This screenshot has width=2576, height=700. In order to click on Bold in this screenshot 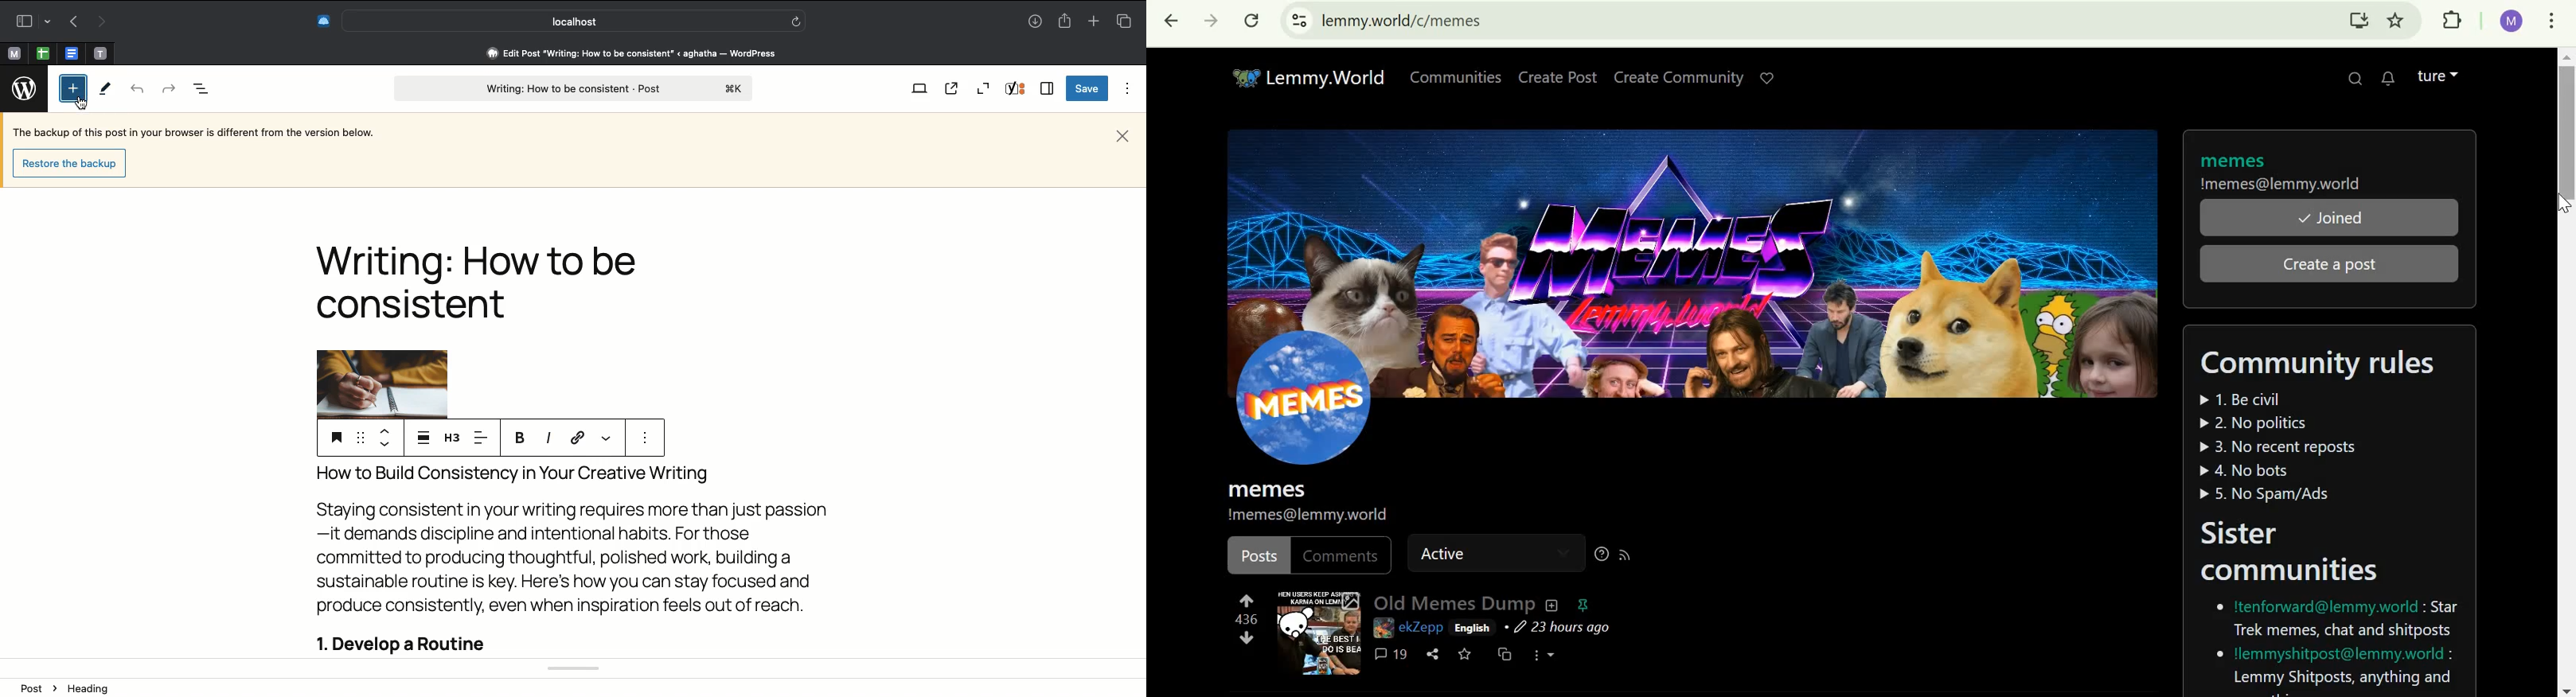, I will do `click(519, 440)`.